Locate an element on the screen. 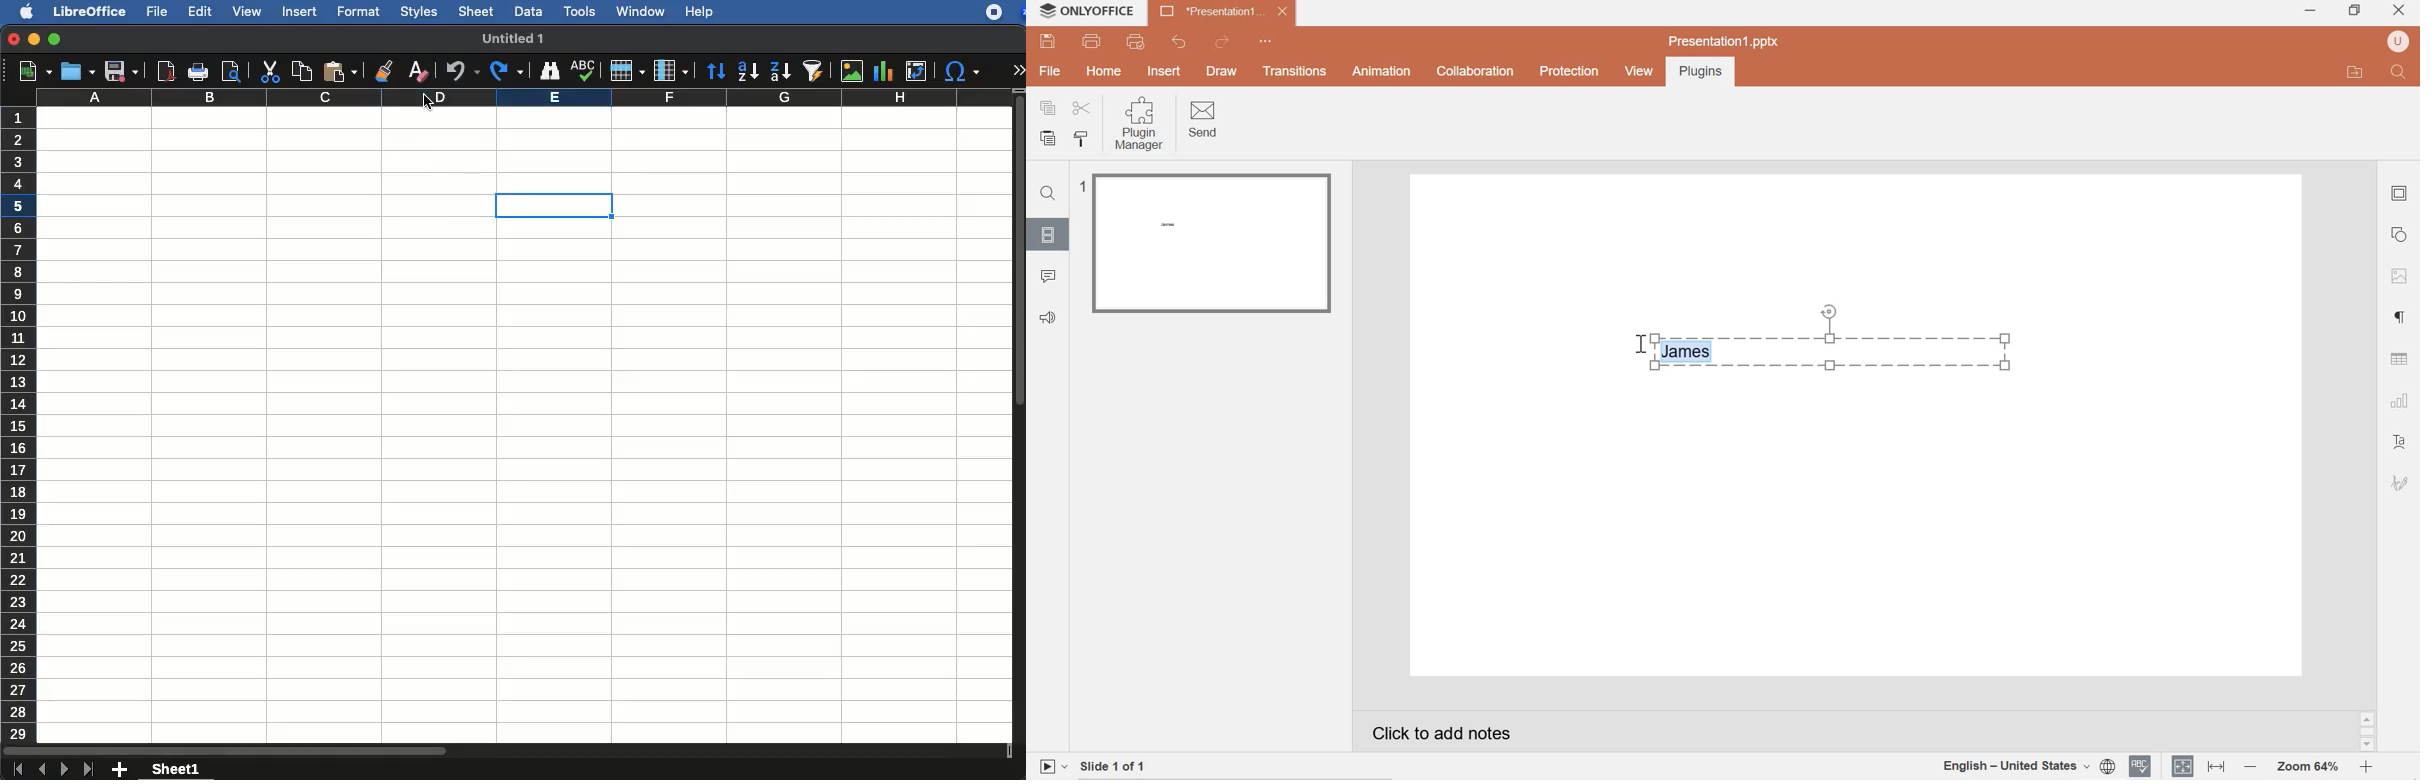 The width and height of the screenshot is (2436, 784). view is located at coordinates (247, 11).